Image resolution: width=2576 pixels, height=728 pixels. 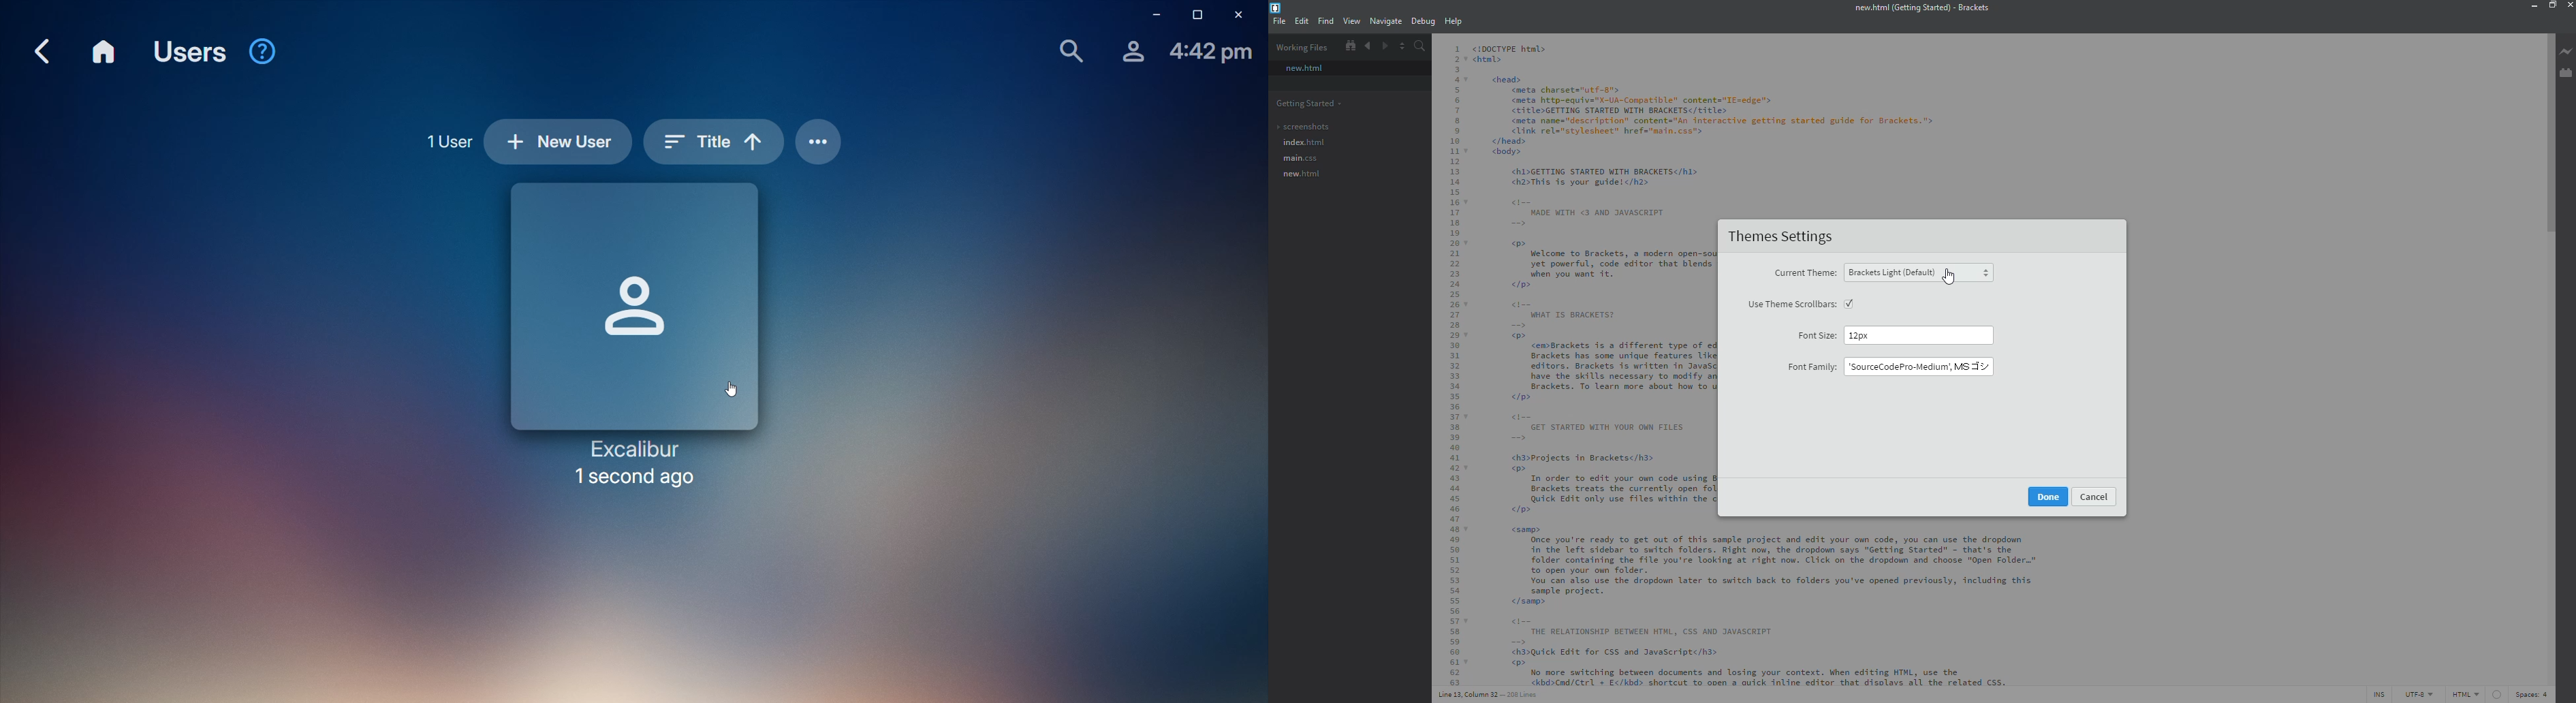 I want to click on extension manager, so click(x=2566, y=73).